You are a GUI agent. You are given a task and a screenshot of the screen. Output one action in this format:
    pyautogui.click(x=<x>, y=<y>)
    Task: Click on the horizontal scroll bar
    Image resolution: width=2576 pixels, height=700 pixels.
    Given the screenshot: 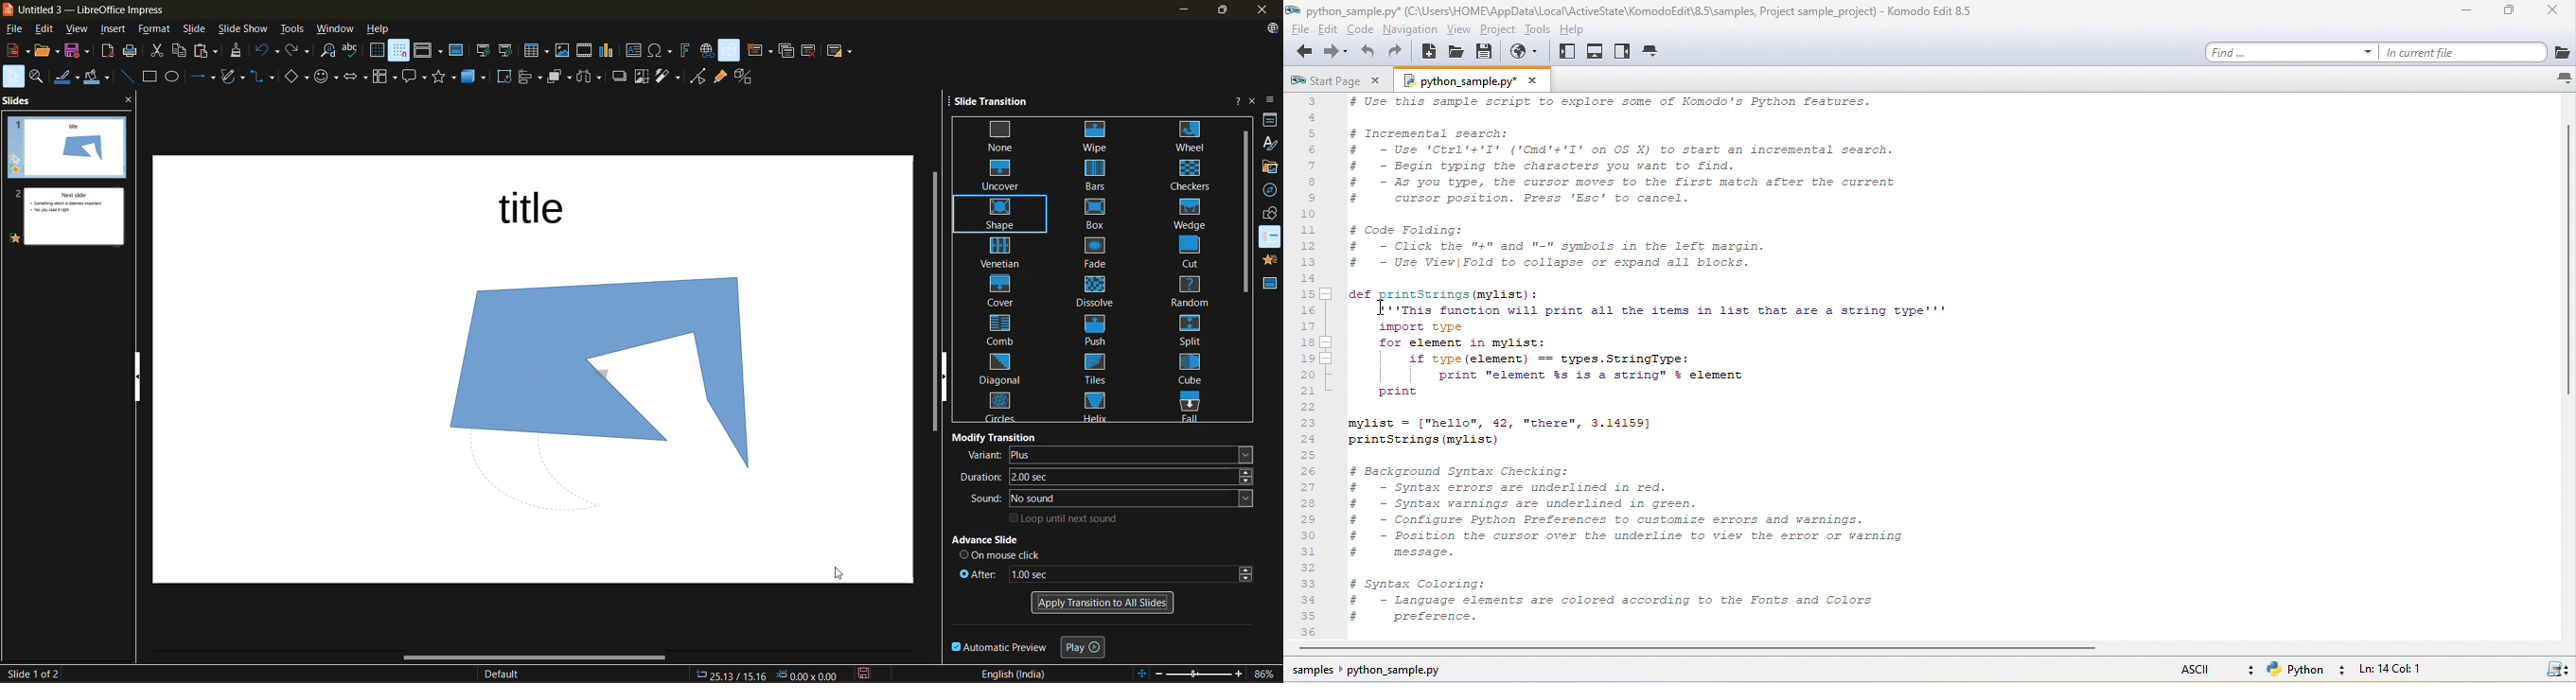 What is the action you would take?
    pyautogui.click(x=525, y=660)
    